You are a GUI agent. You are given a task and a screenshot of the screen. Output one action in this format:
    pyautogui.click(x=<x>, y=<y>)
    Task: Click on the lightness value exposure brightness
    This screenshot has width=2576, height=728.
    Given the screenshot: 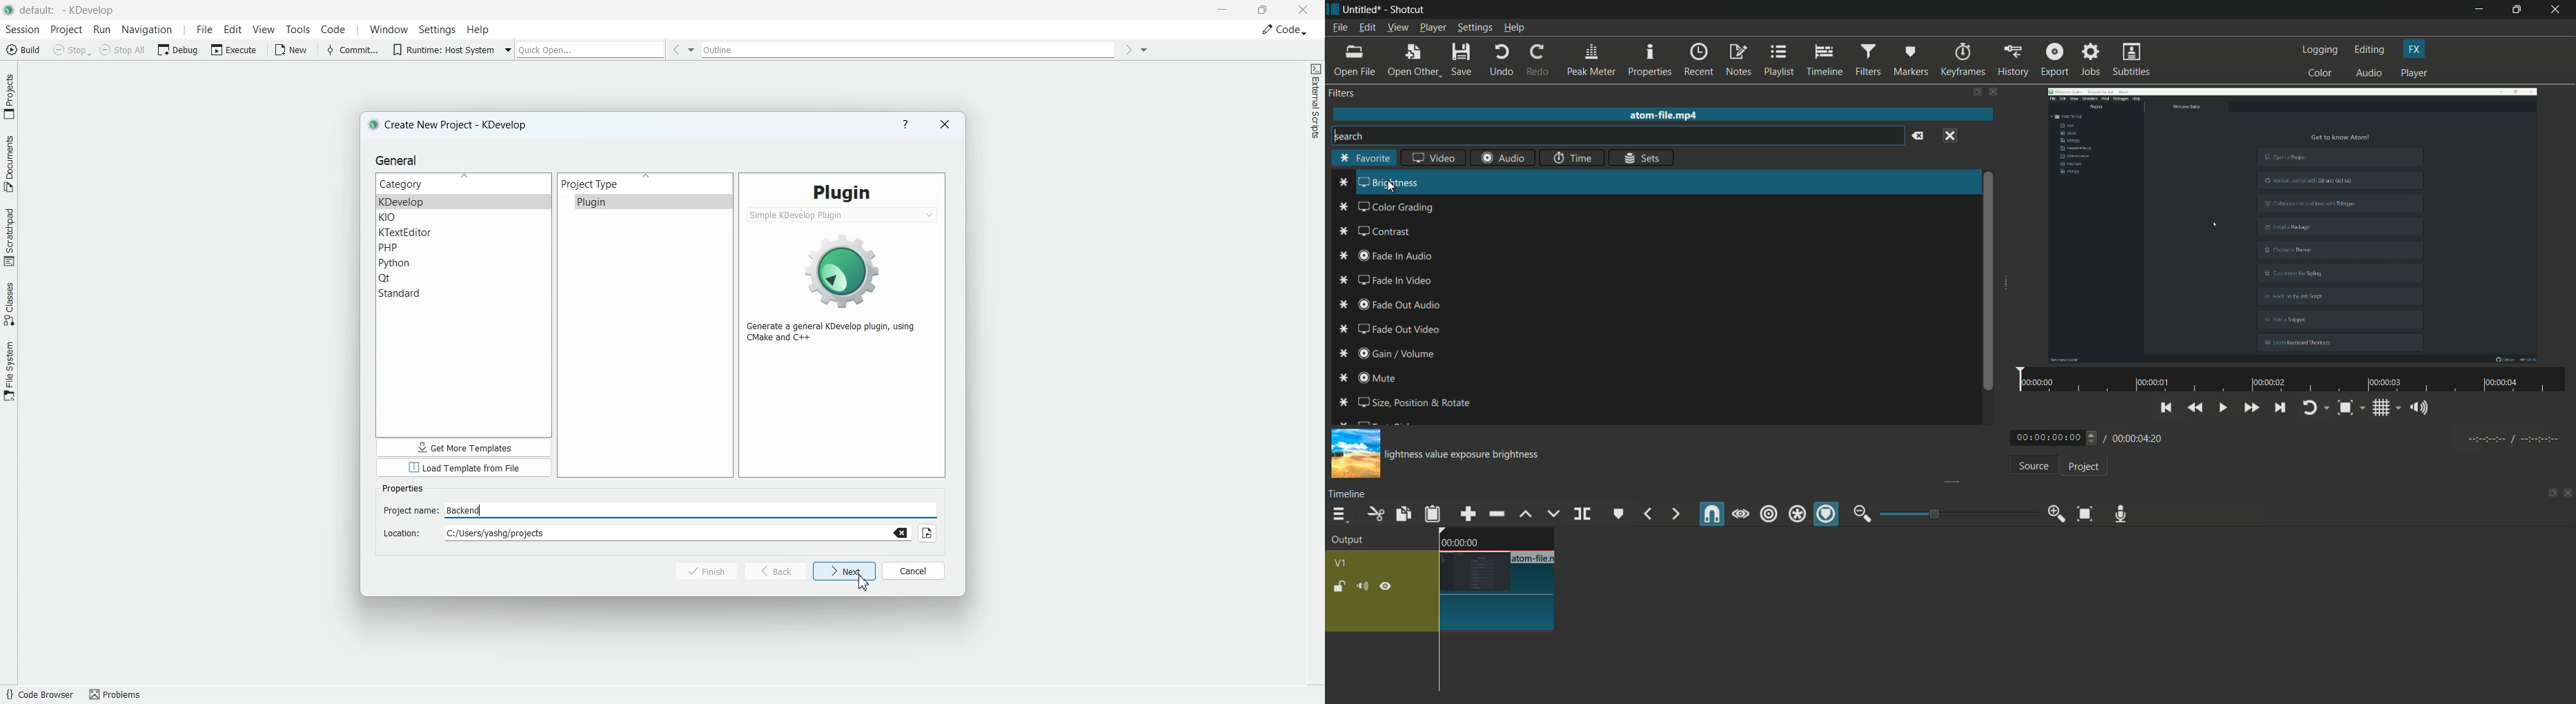 What is the action you would take?
    pyautogui.click(x=1469, y=456)
    